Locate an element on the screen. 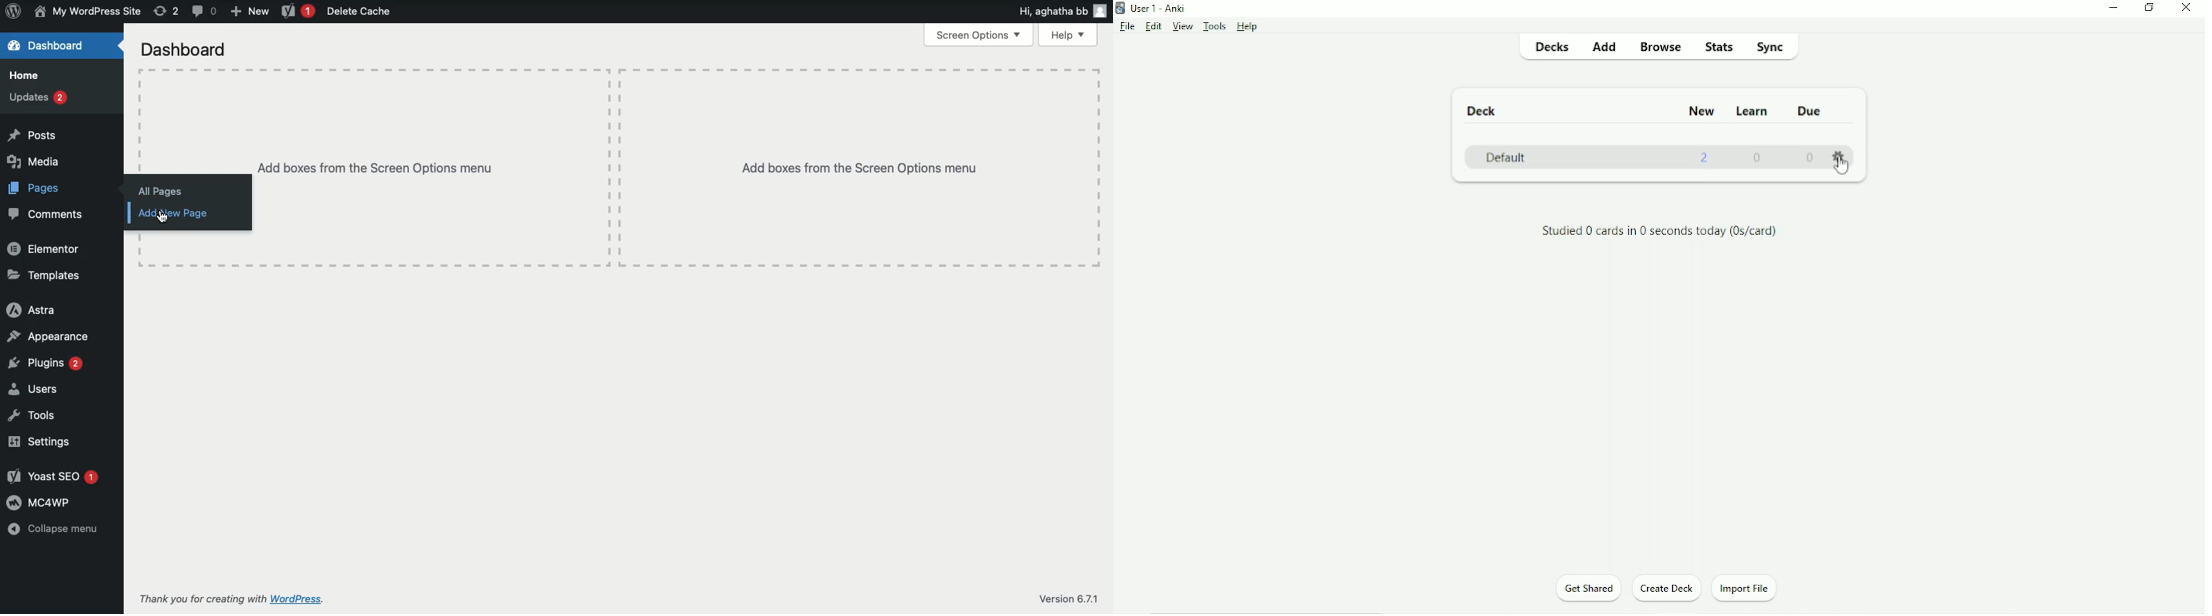 The image size is (2212, 616). Settings is located at coordinates (1842, 153).